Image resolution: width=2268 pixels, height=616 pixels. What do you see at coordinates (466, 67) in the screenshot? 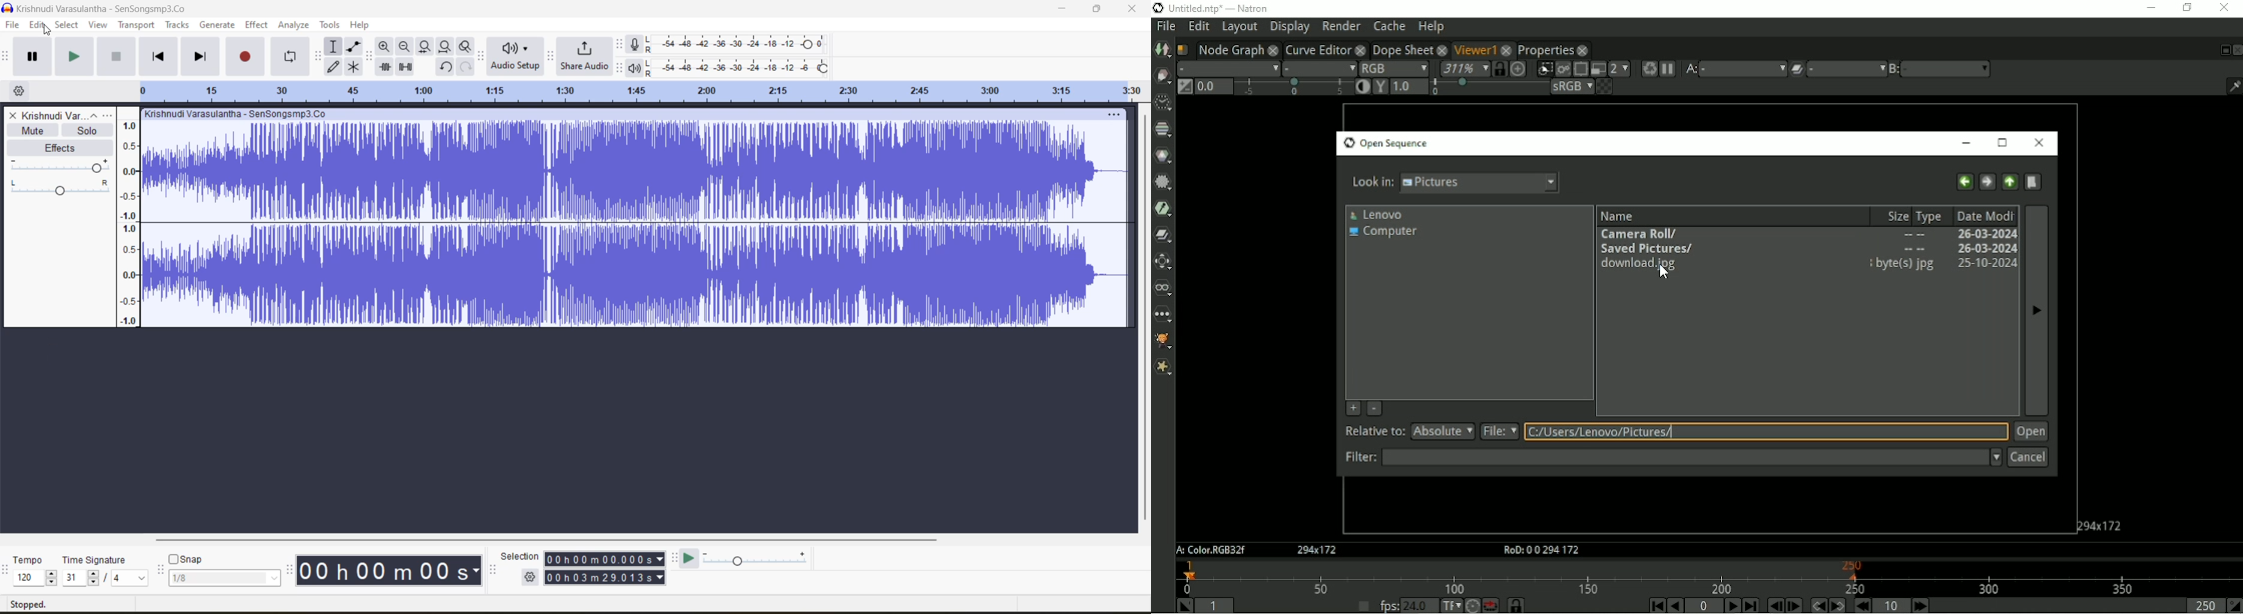
I see `redo` at bounding box center [466, 67].